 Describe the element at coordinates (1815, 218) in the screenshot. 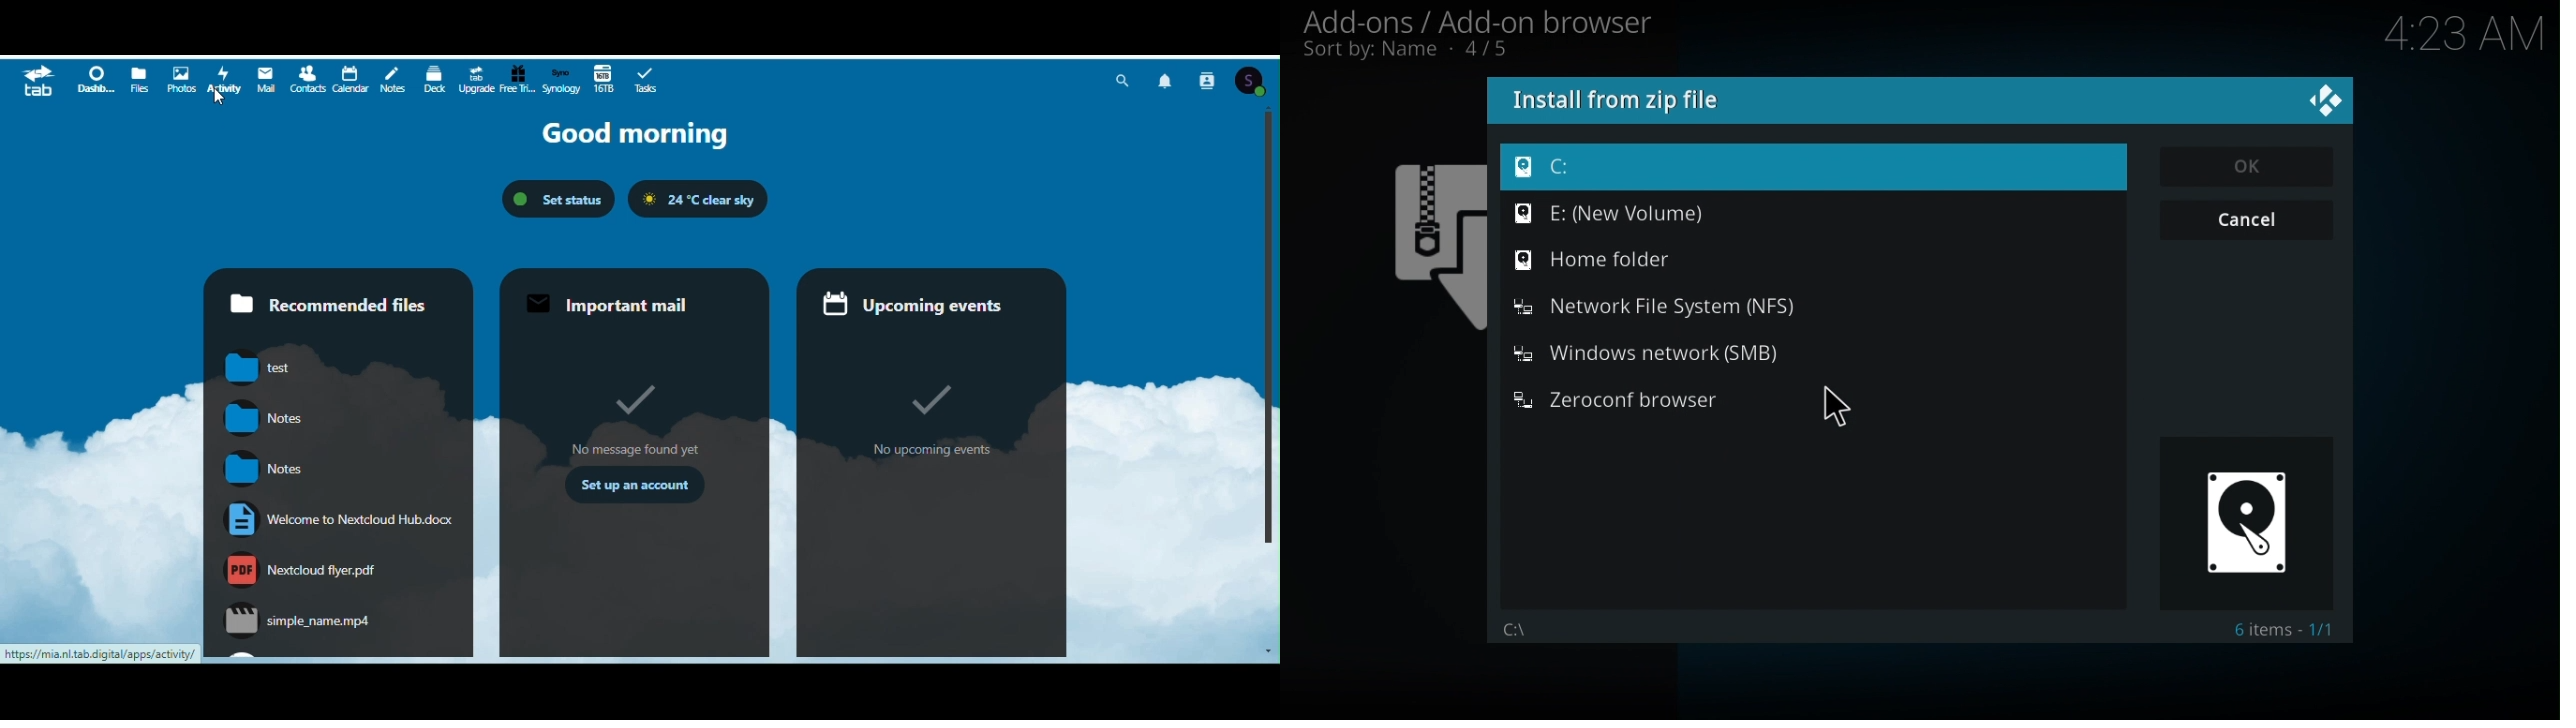

I see `E drive` at that location.